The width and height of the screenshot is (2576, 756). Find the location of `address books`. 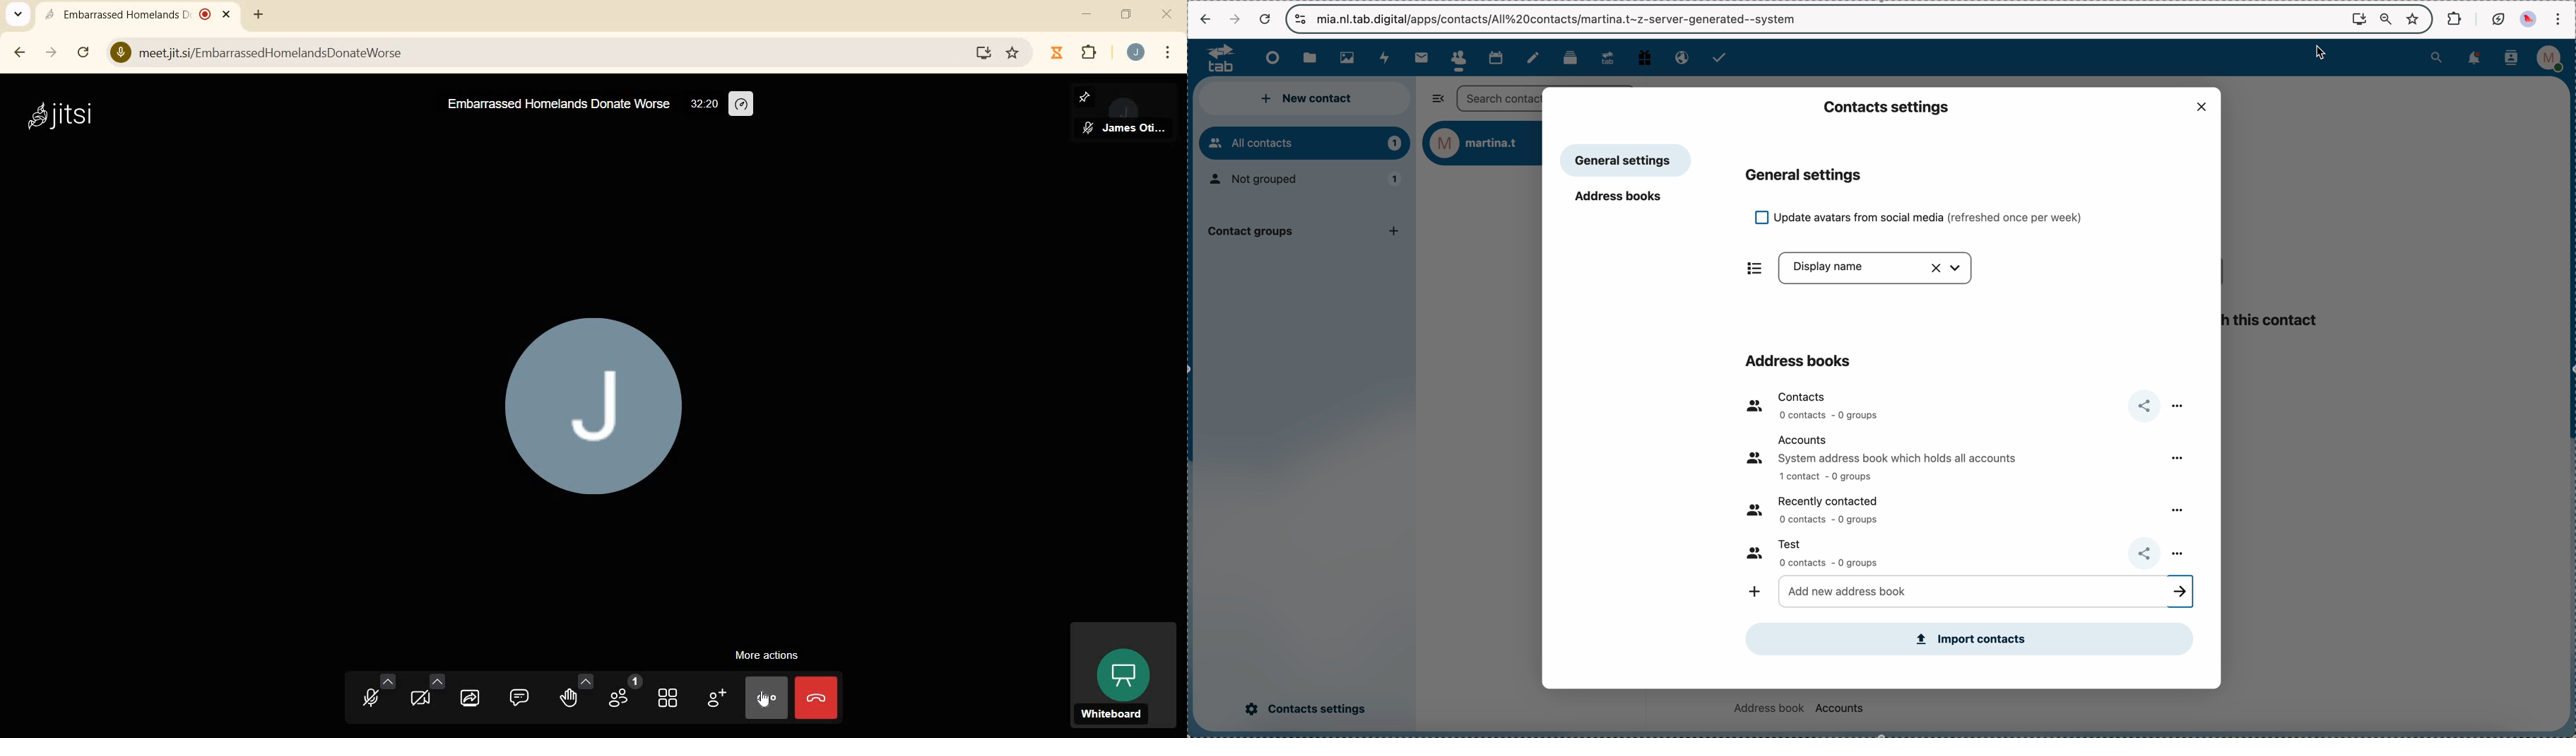

address books is located at coordinates (1800, 361).